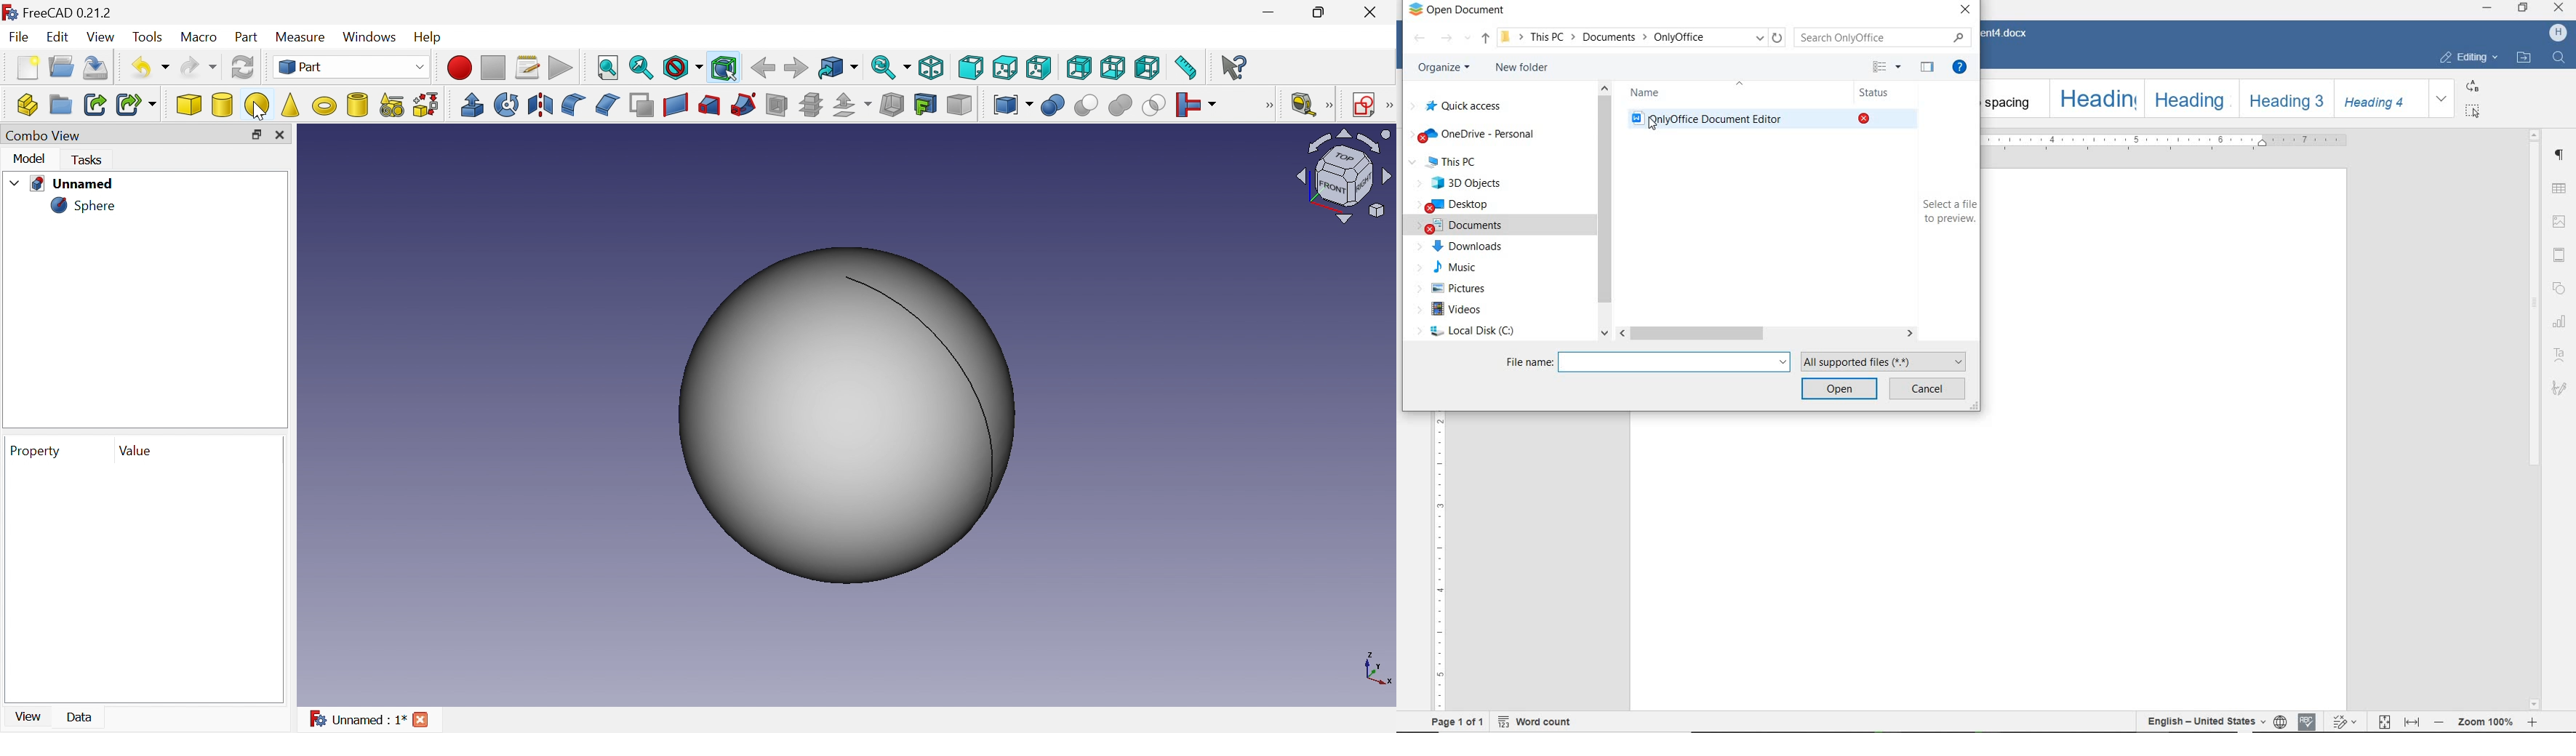 The width and height of the screenshot is (2576, 756). Describe the element at coordinates (2559, 190) in the screenshot. I see `table` at that location.